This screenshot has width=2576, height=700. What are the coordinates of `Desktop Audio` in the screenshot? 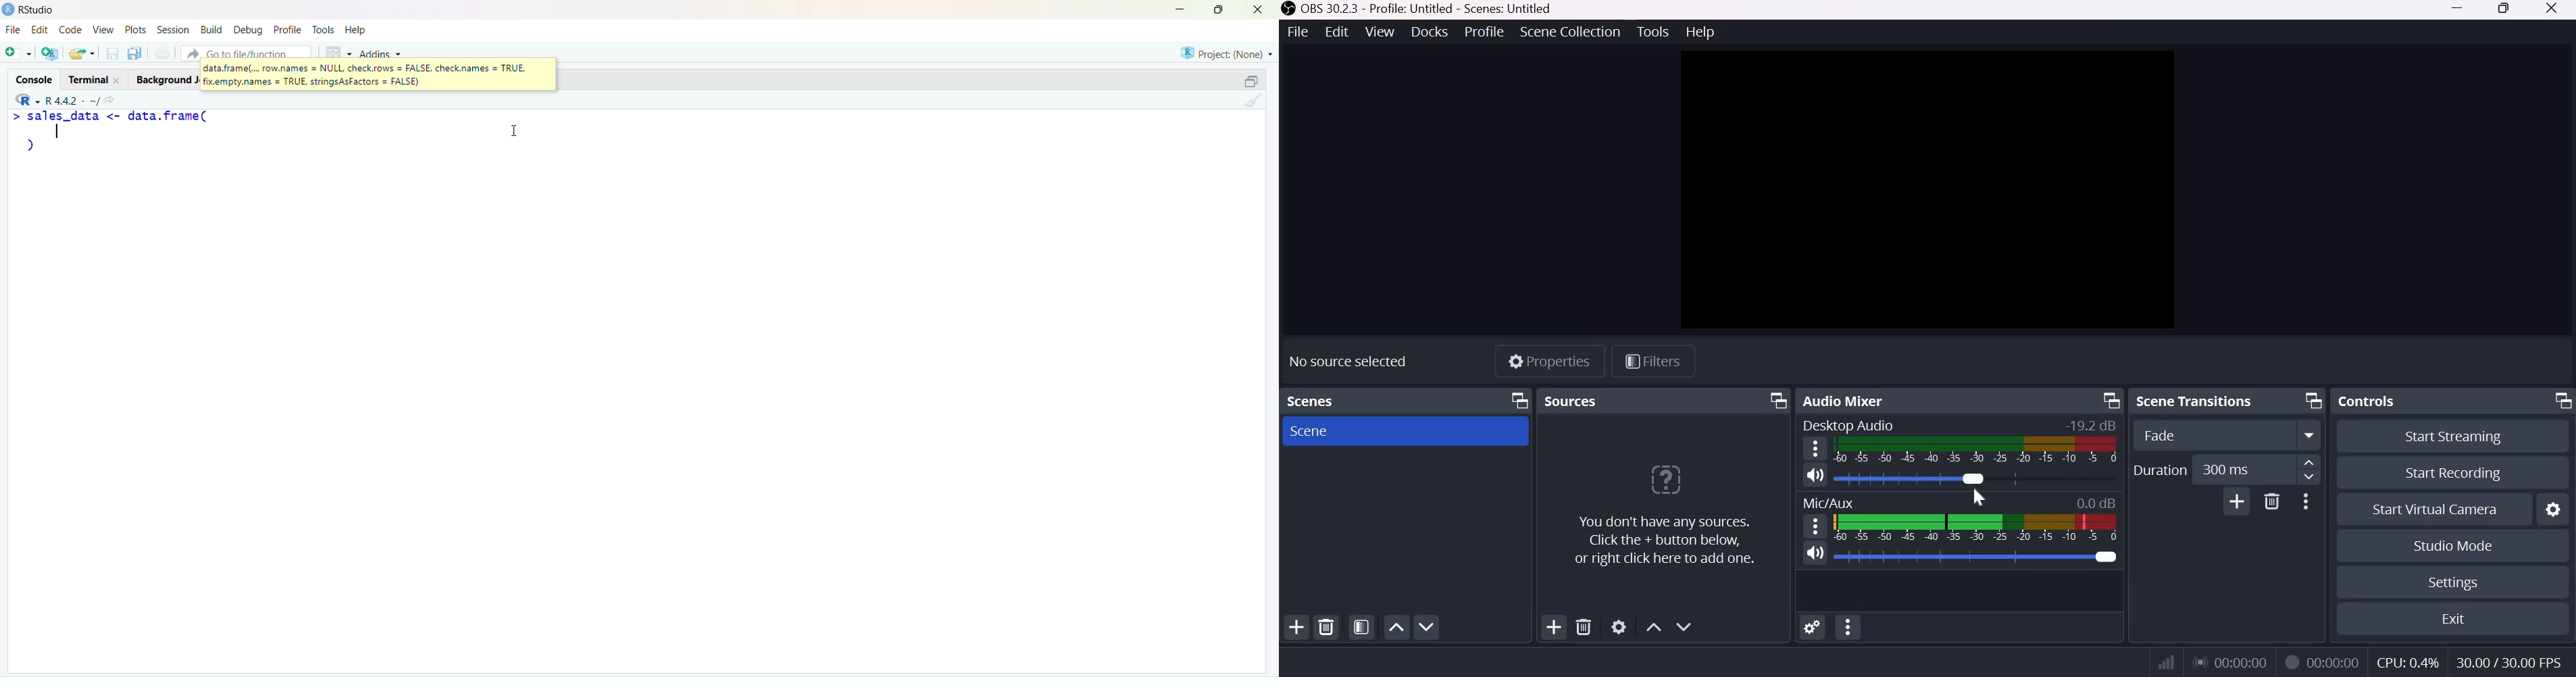 It's located at (1850, 426).